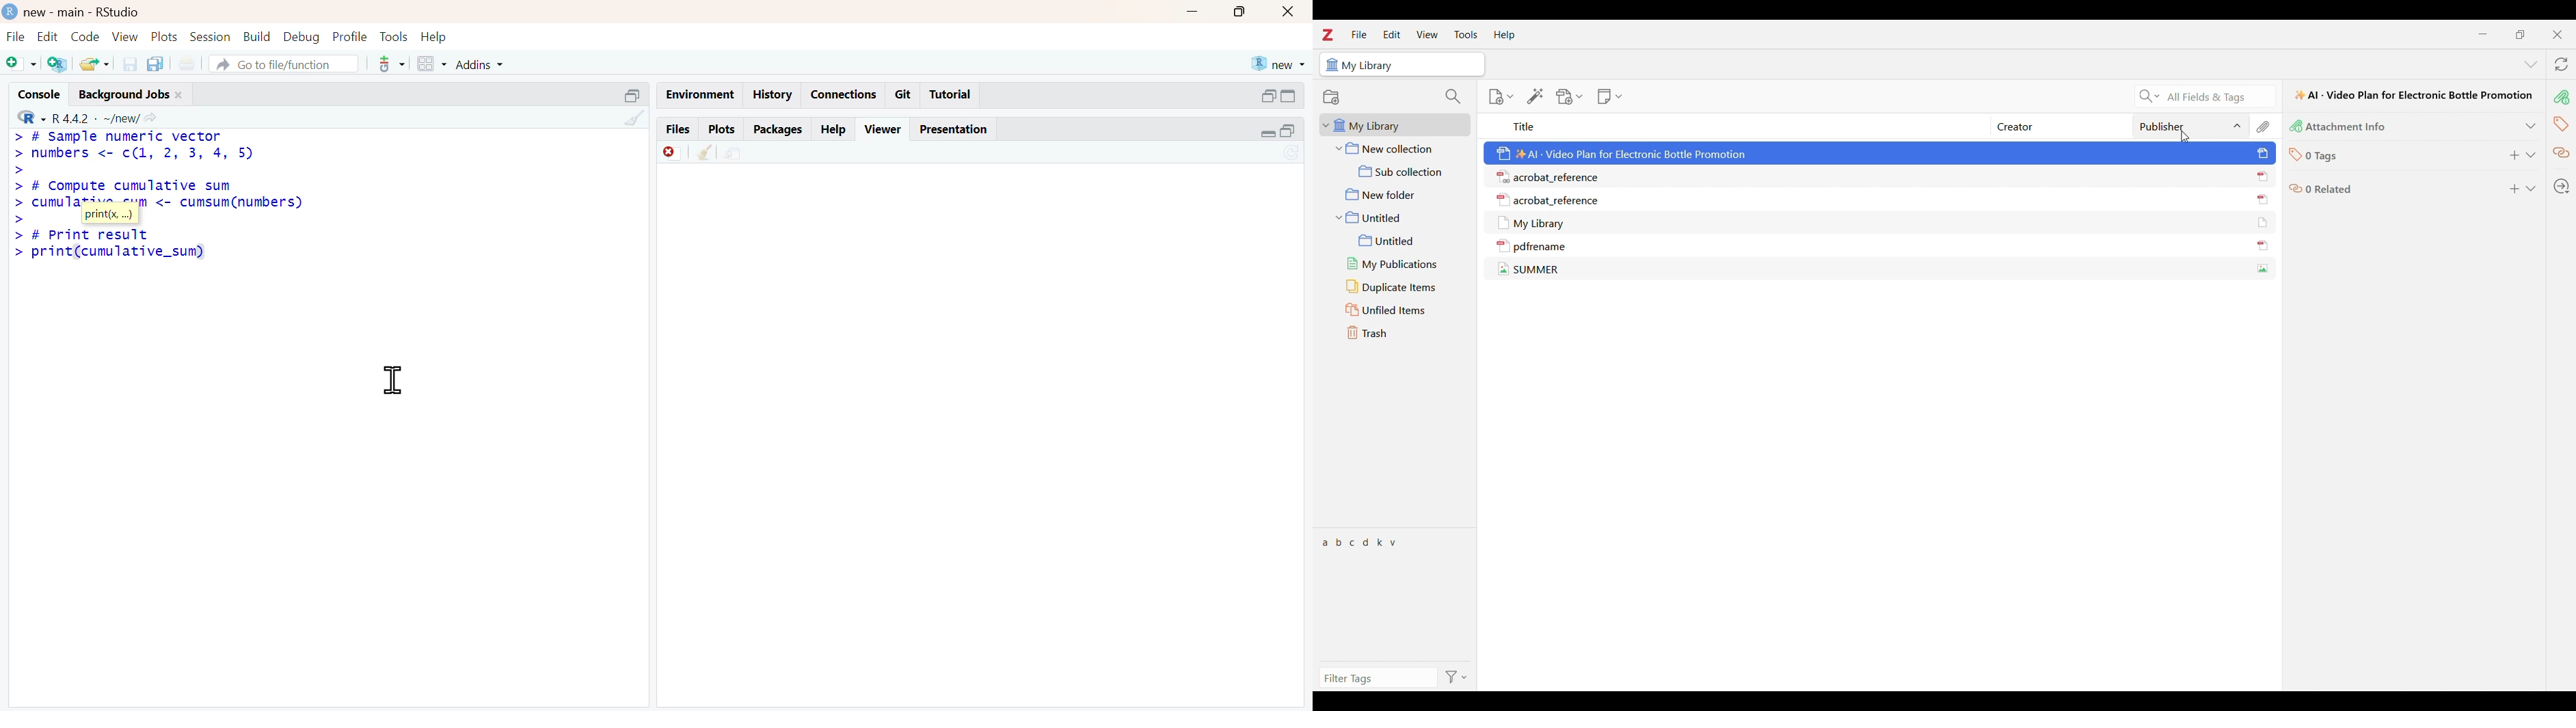 This screenshot has width=2576, height=728. What do you see at coordinates (2561, 97) in the screenshot?
I see `Attachment info` at bounding box center [2561, 97].